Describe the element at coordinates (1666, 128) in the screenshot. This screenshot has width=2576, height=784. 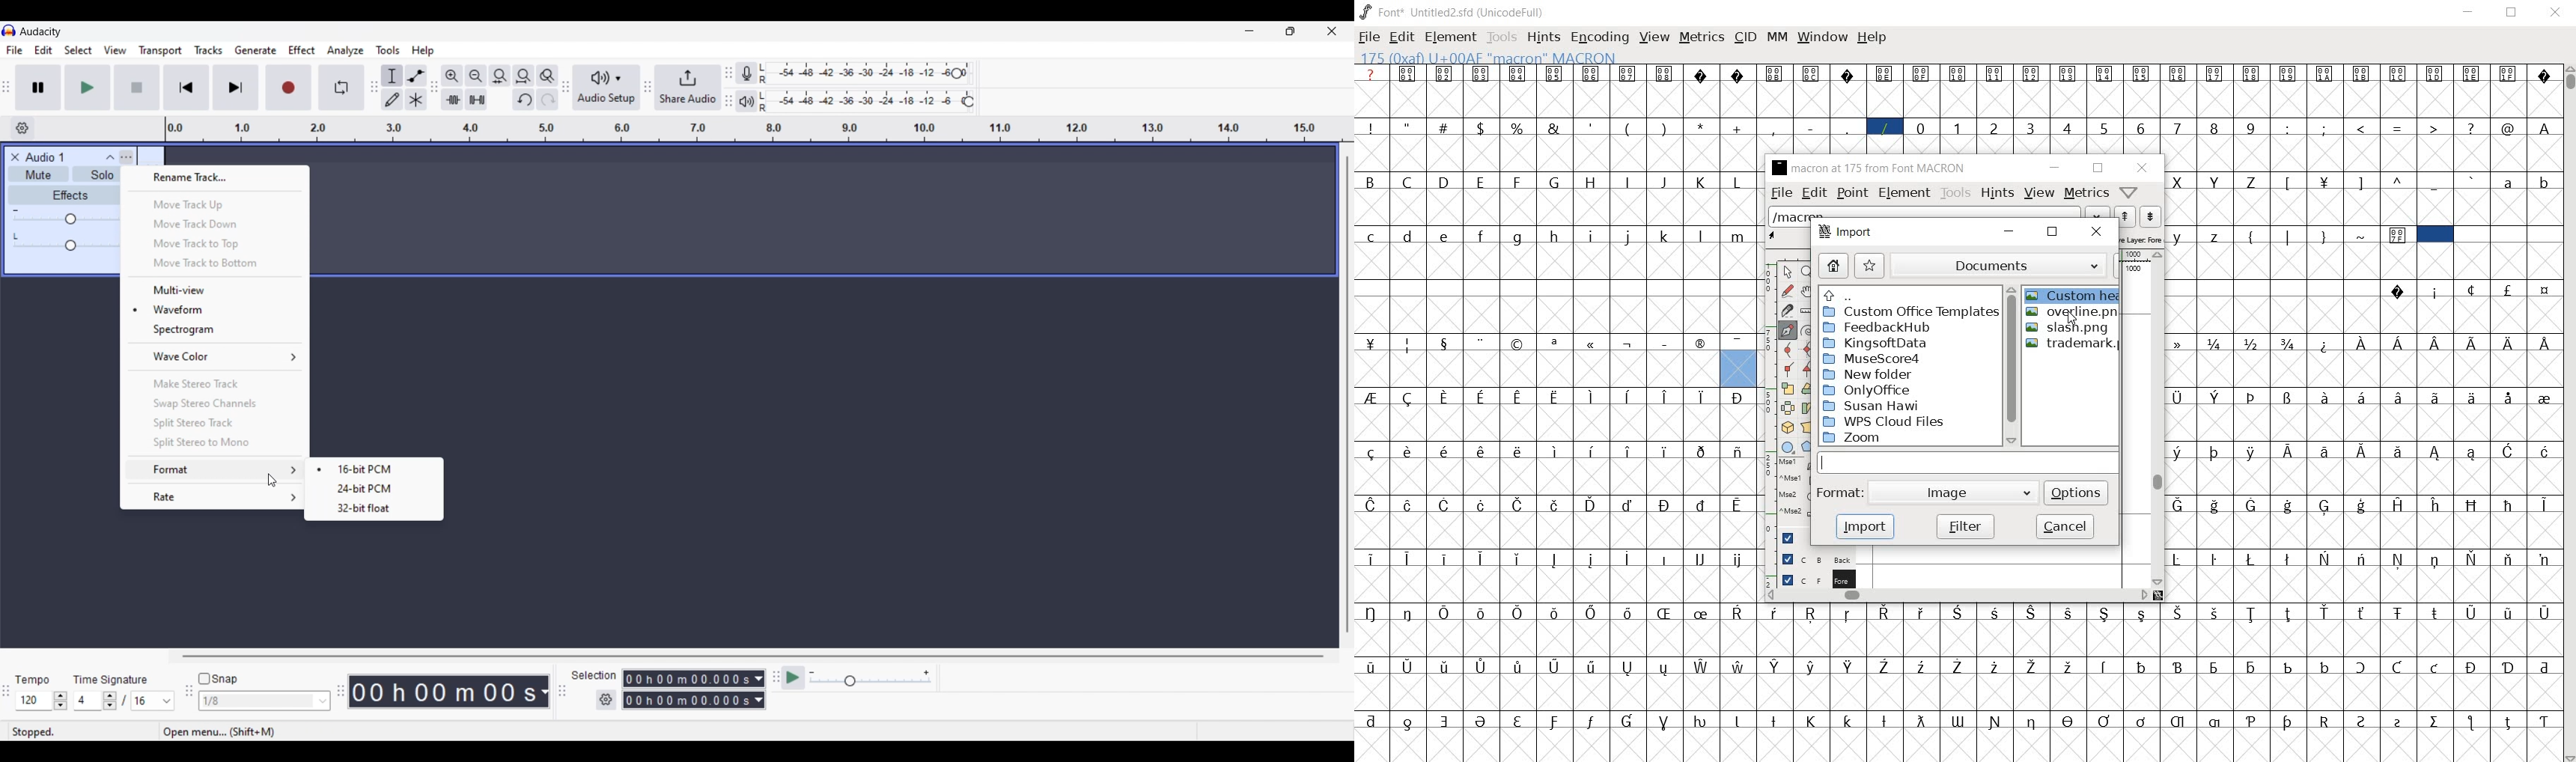
I see `)` at that location.